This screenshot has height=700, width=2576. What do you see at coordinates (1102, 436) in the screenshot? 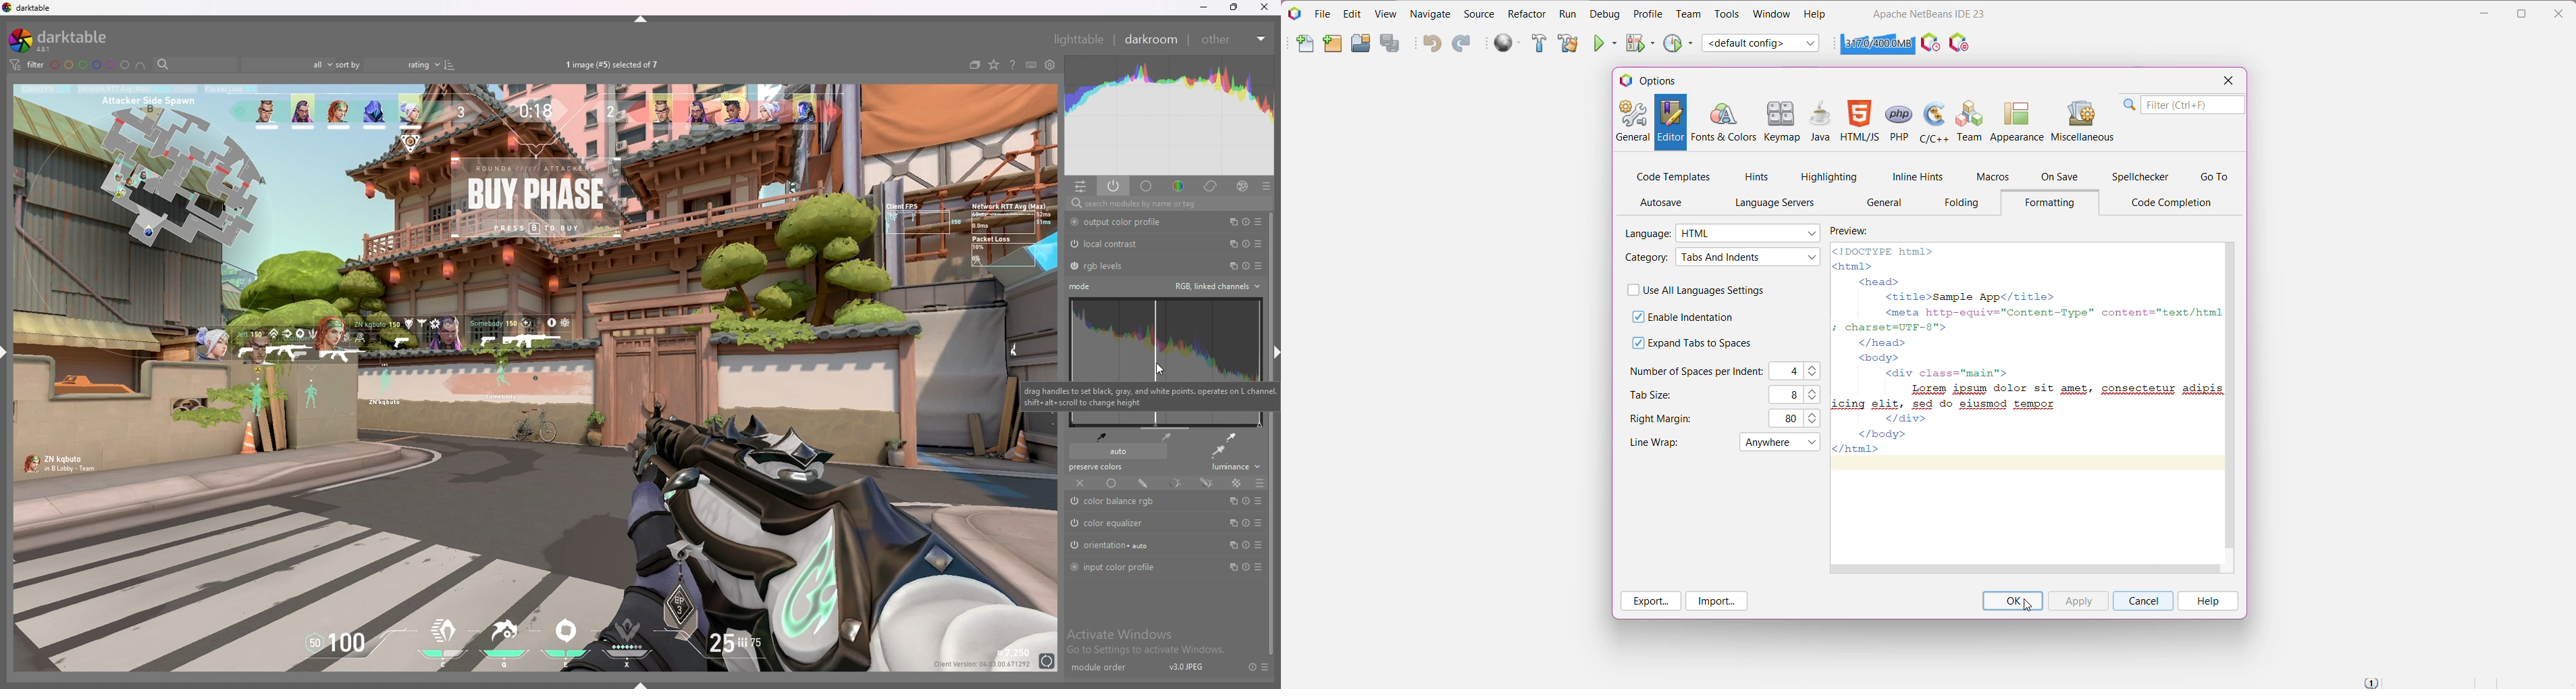
I see `black point` at bounding box center [1102, 436].